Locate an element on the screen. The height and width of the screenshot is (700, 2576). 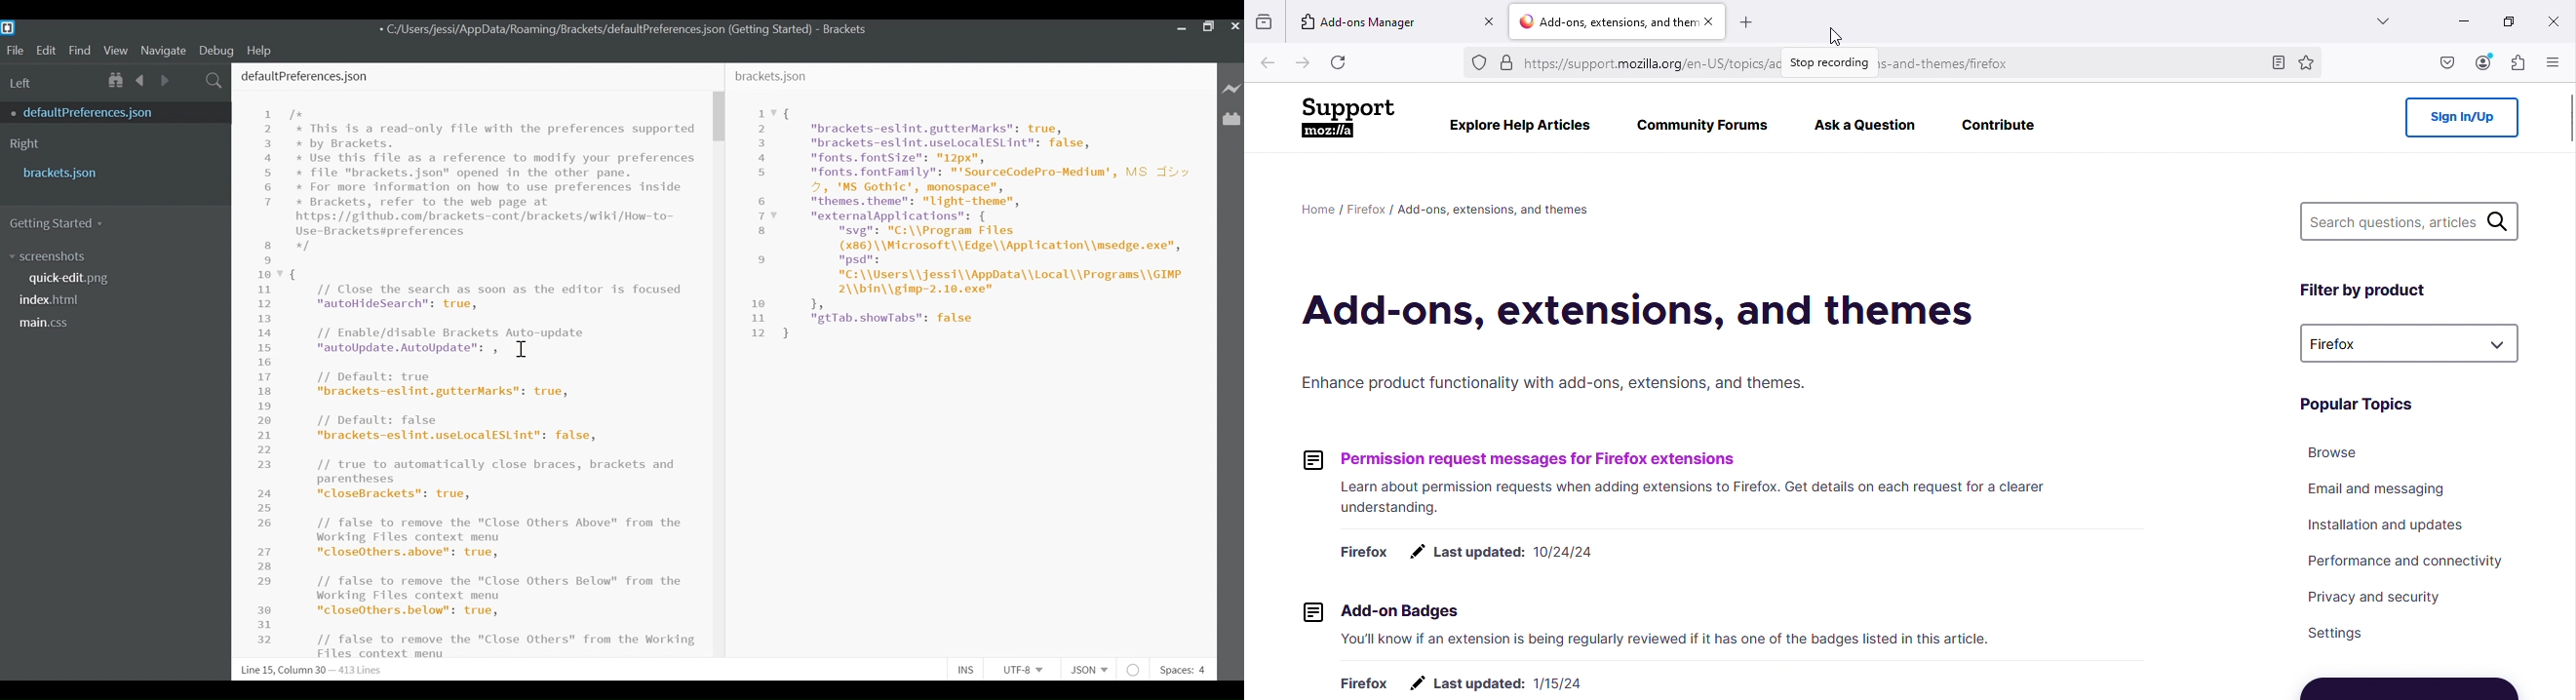
Aska Question is located at coordinates (1856, 128).